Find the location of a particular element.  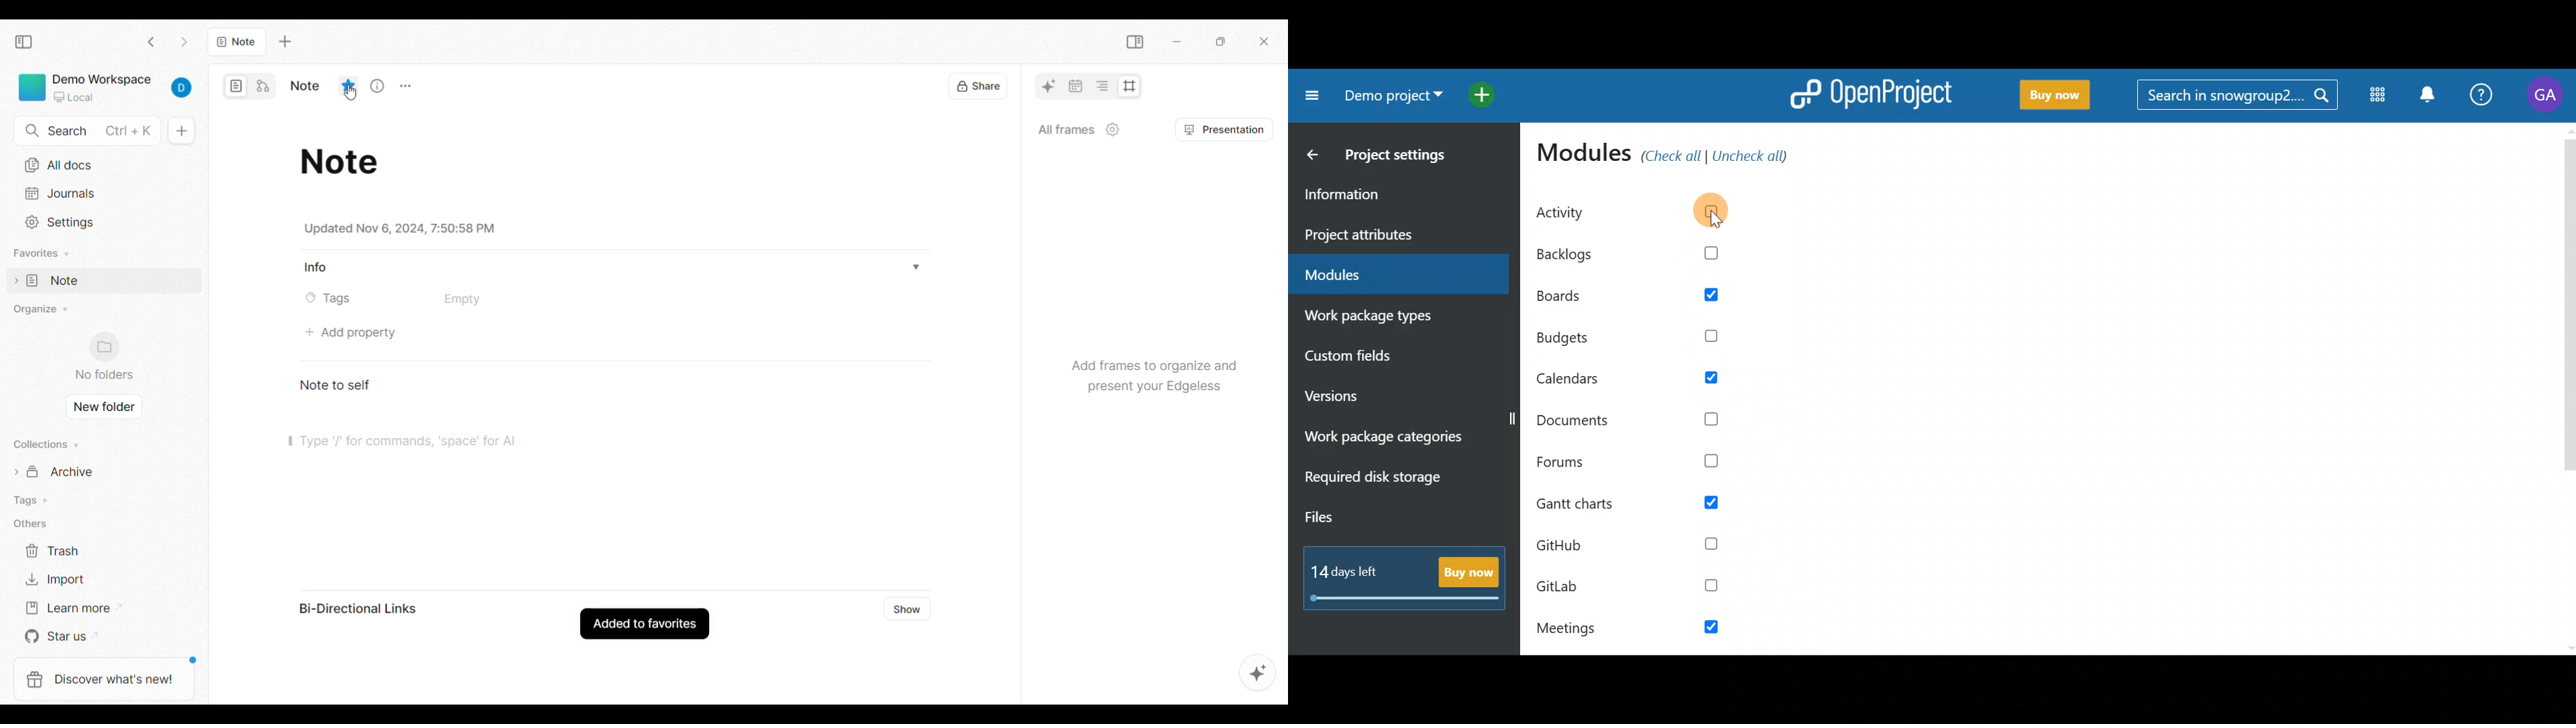

Learn more is located at coordinates (80, 609).